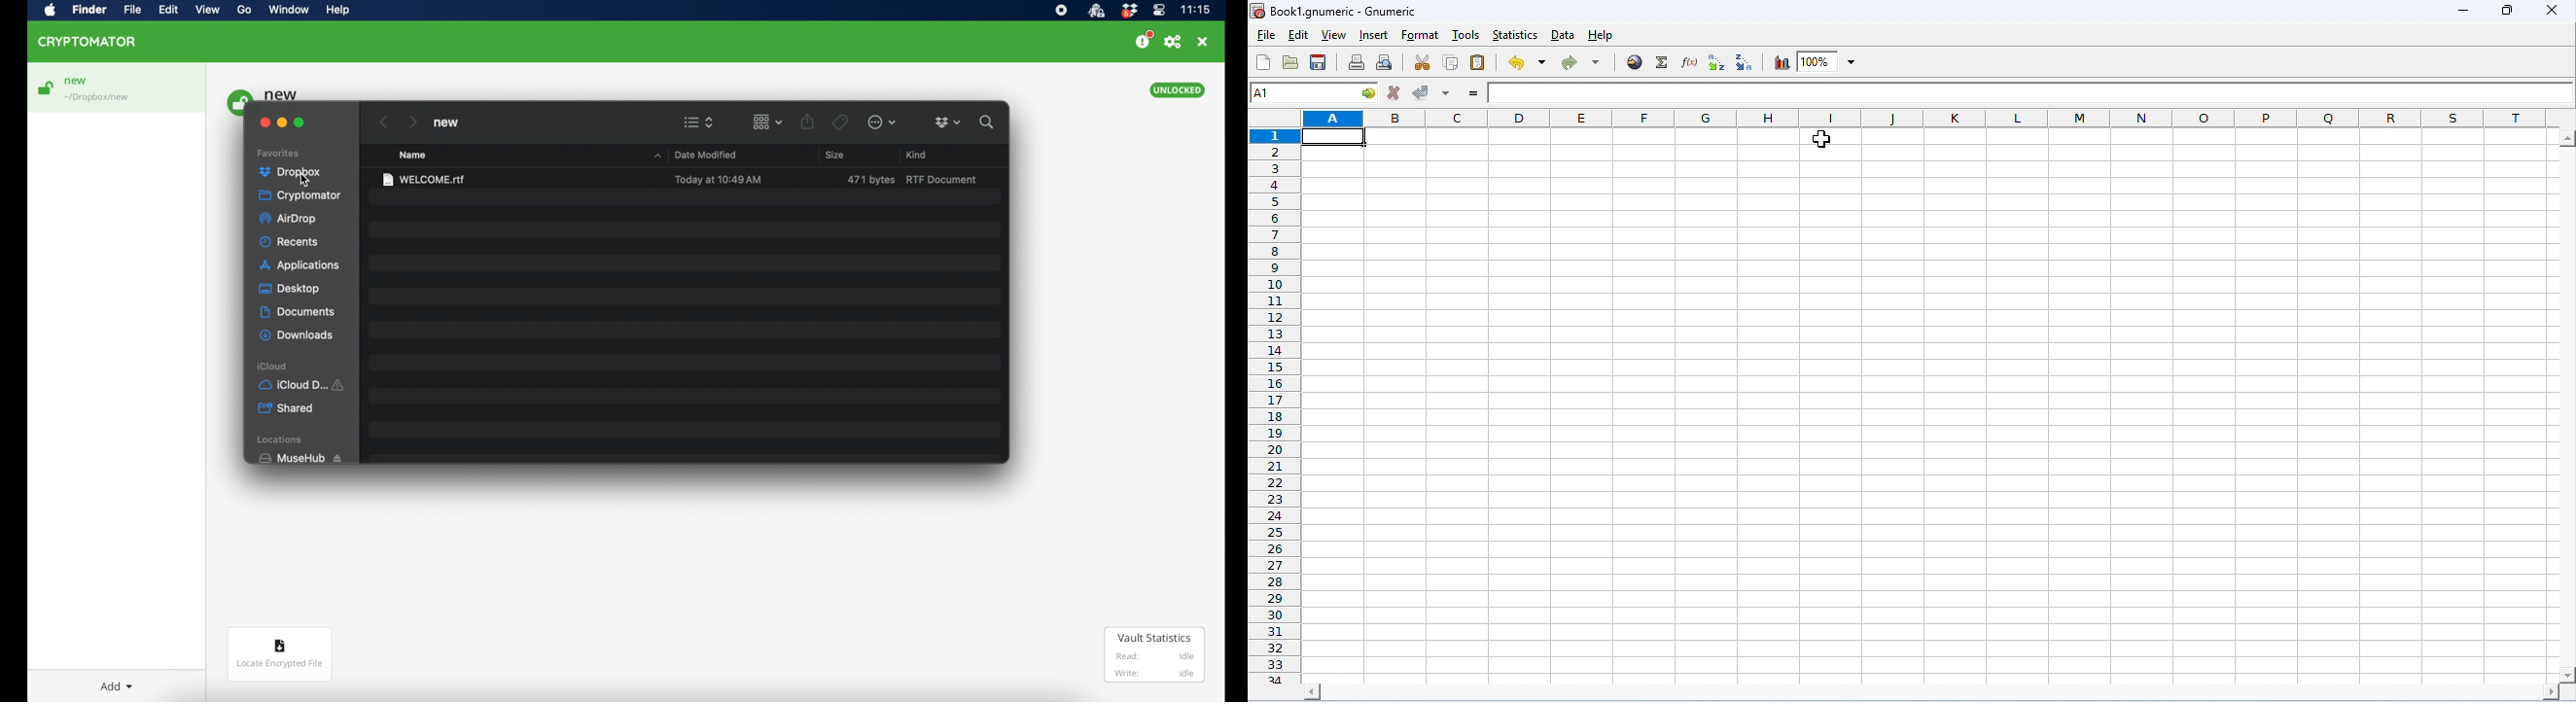 This screenshot has width=2576, height=728. I want to click on column headings, so click(1923, 117).